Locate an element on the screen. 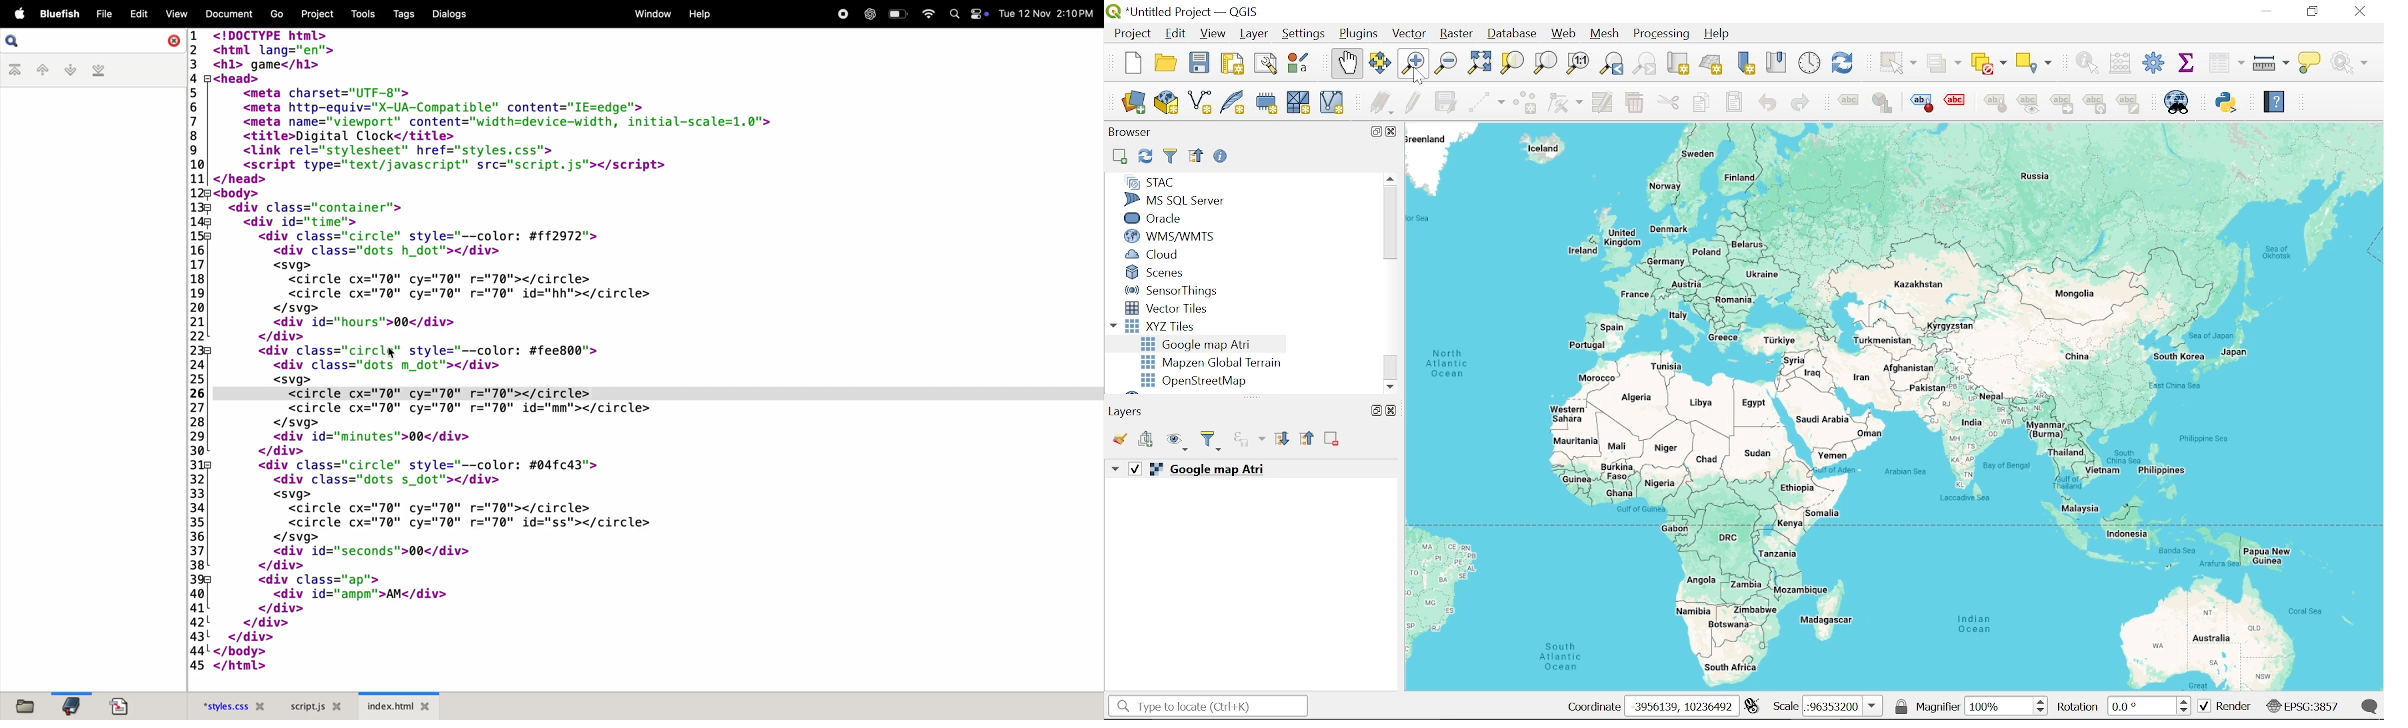 The width and height of the screenshot is (2408, 728). Help is located at coordinates (2273, 105).